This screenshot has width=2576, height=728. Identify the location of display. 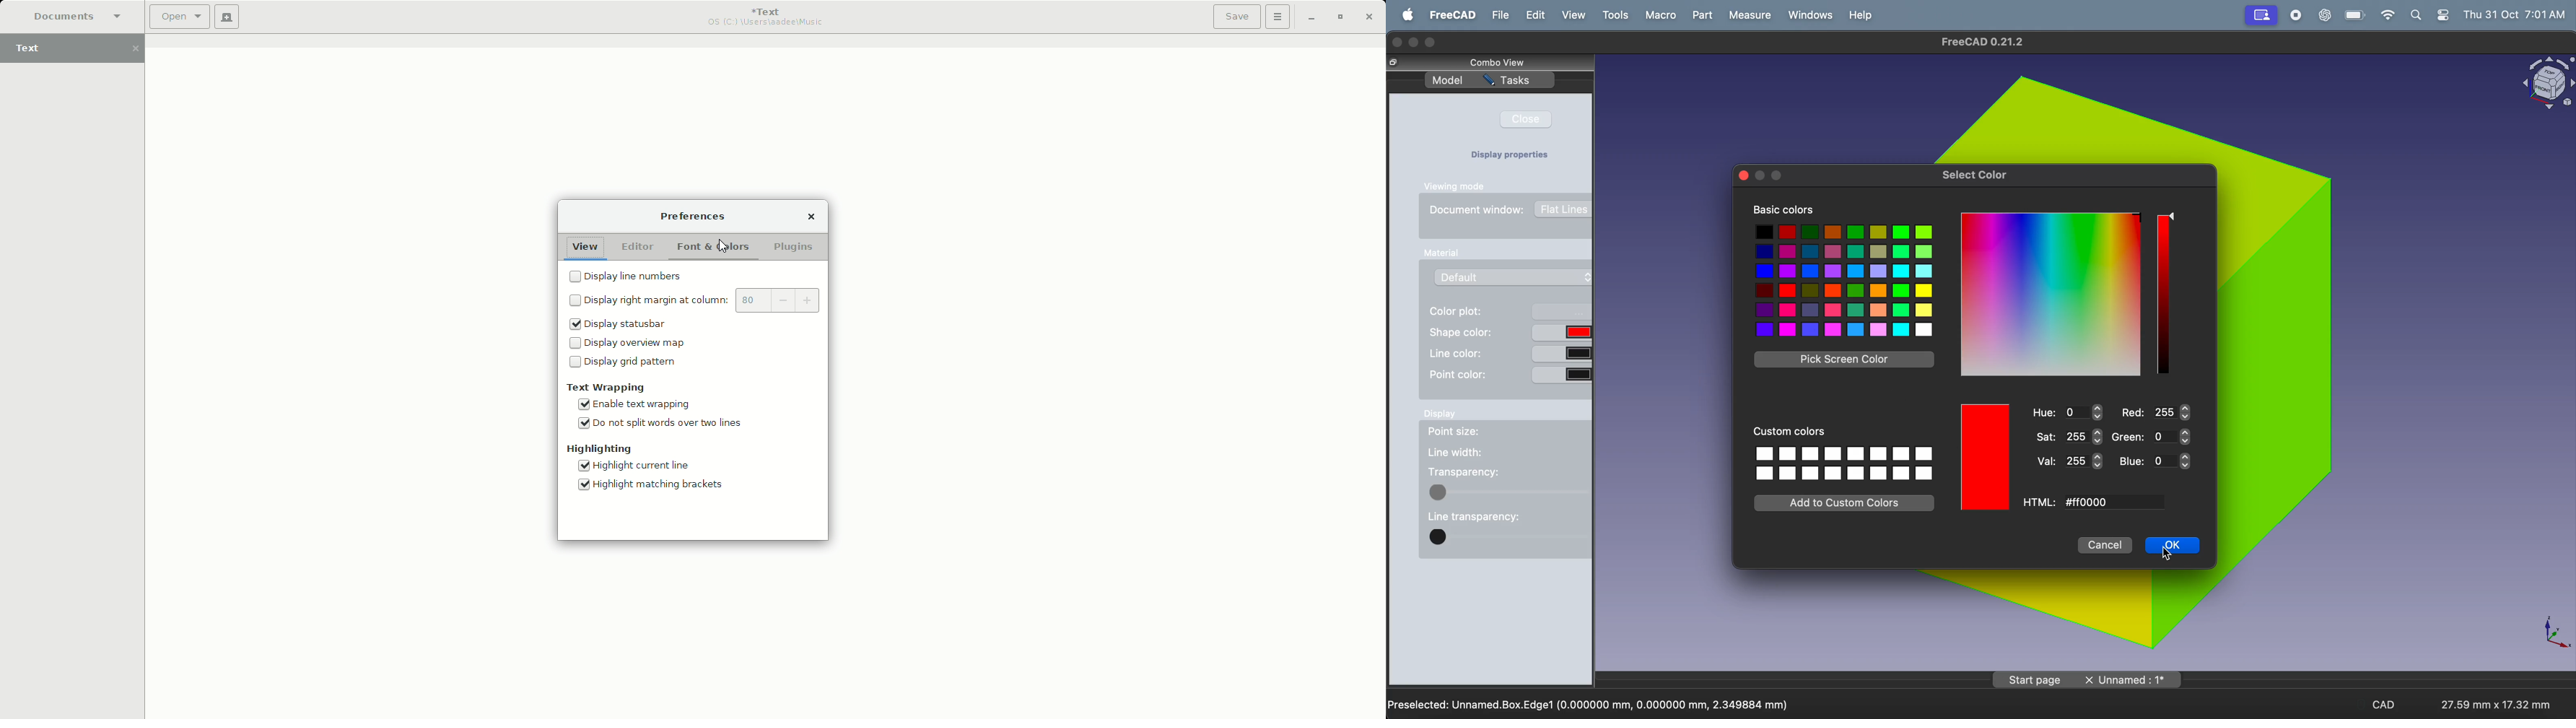
(1442, 416).